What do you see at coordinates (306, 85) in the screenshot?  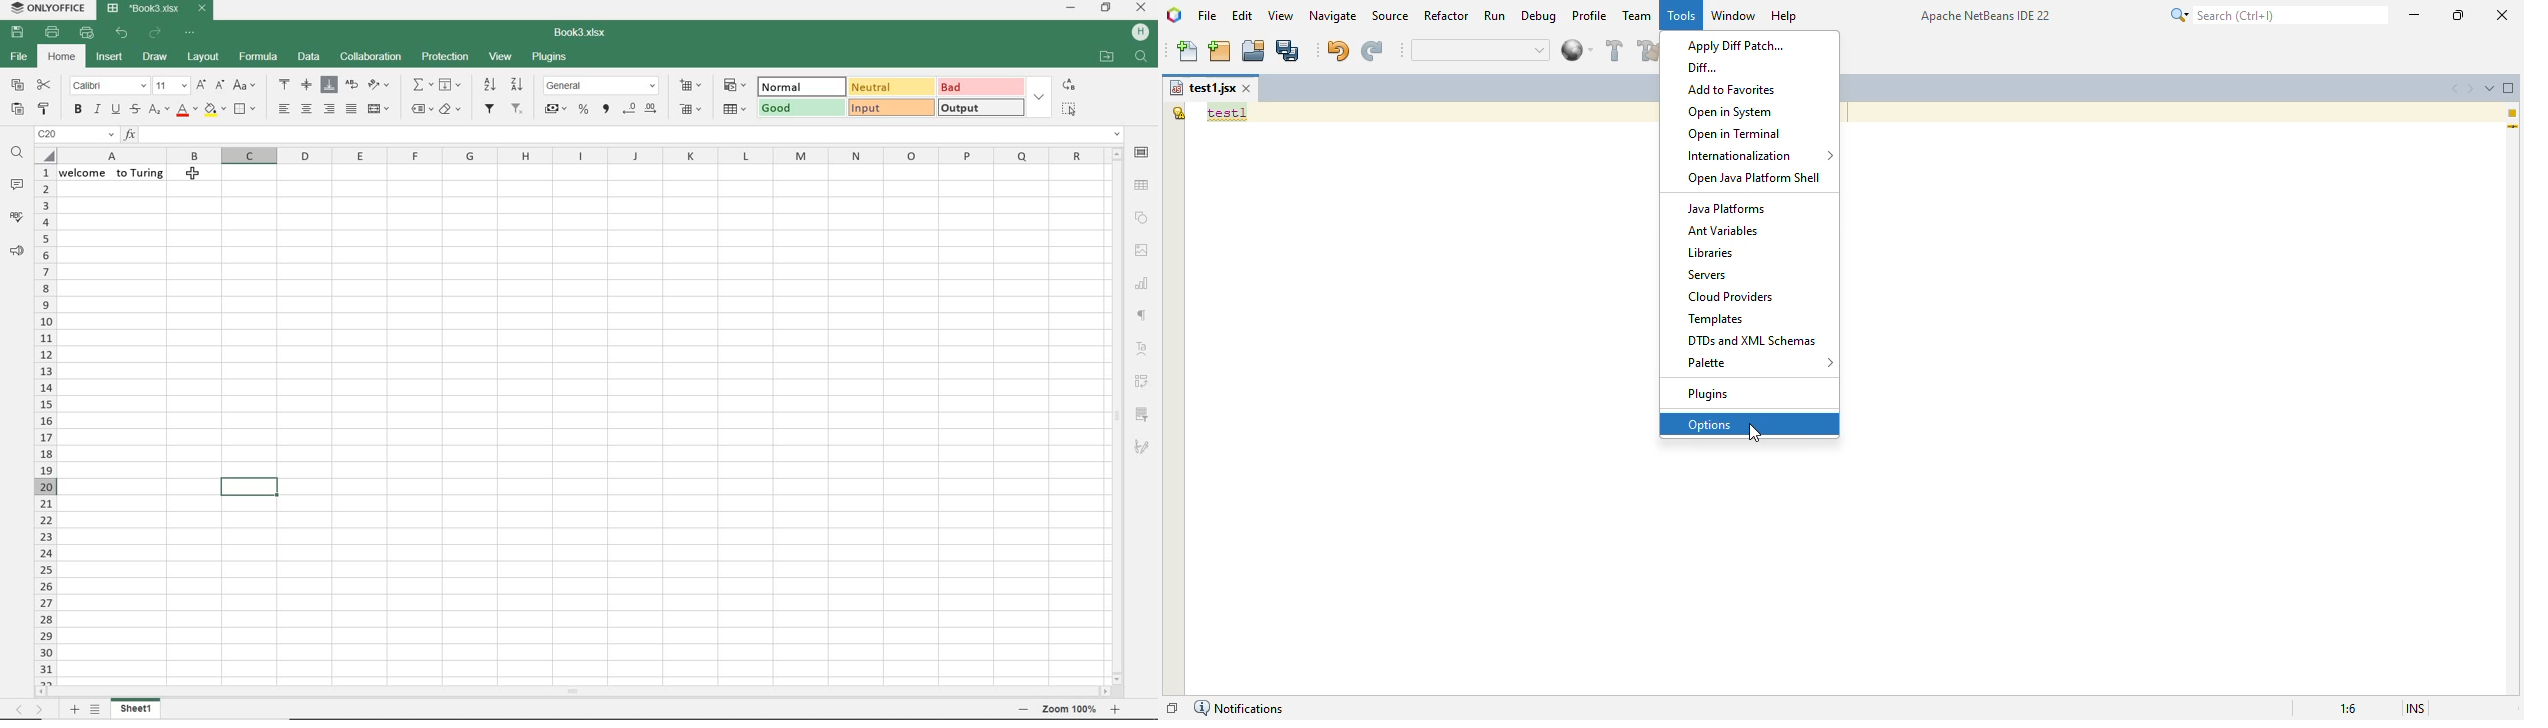 I see `align middle` at bounding box center [306, 85].